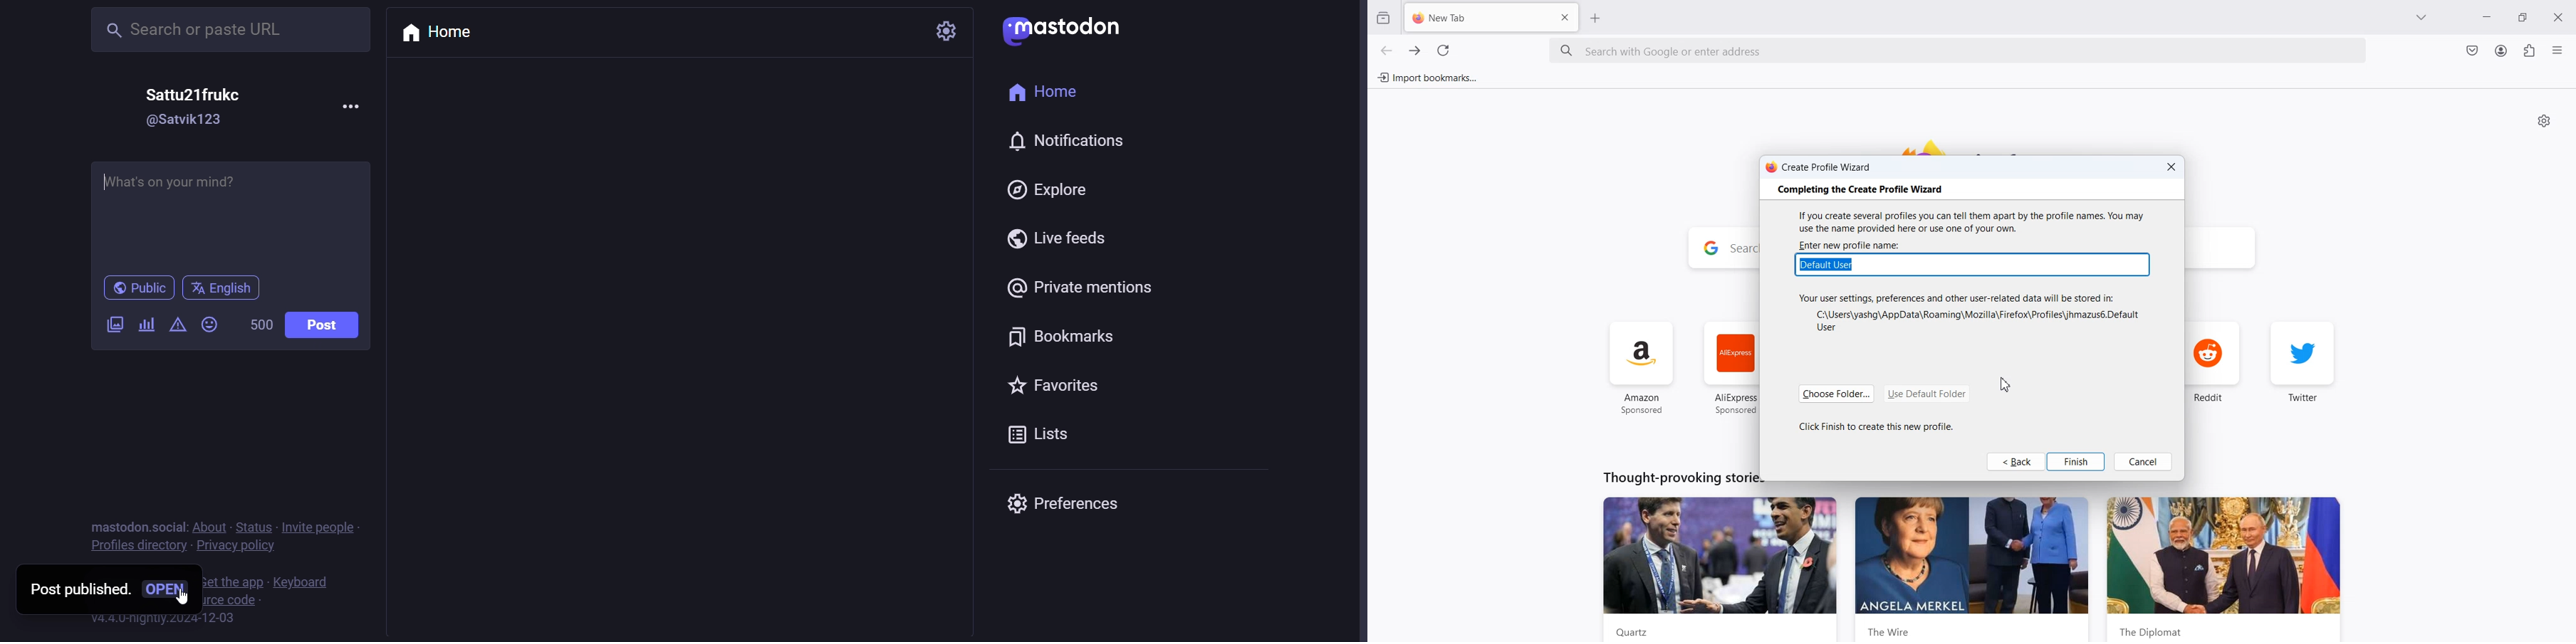 This screenshot has height=644, width=2576. What do you see at coordinates (2143, 461) in the screenshot?
I see `Cancel` at bounding box center [2143, 461].